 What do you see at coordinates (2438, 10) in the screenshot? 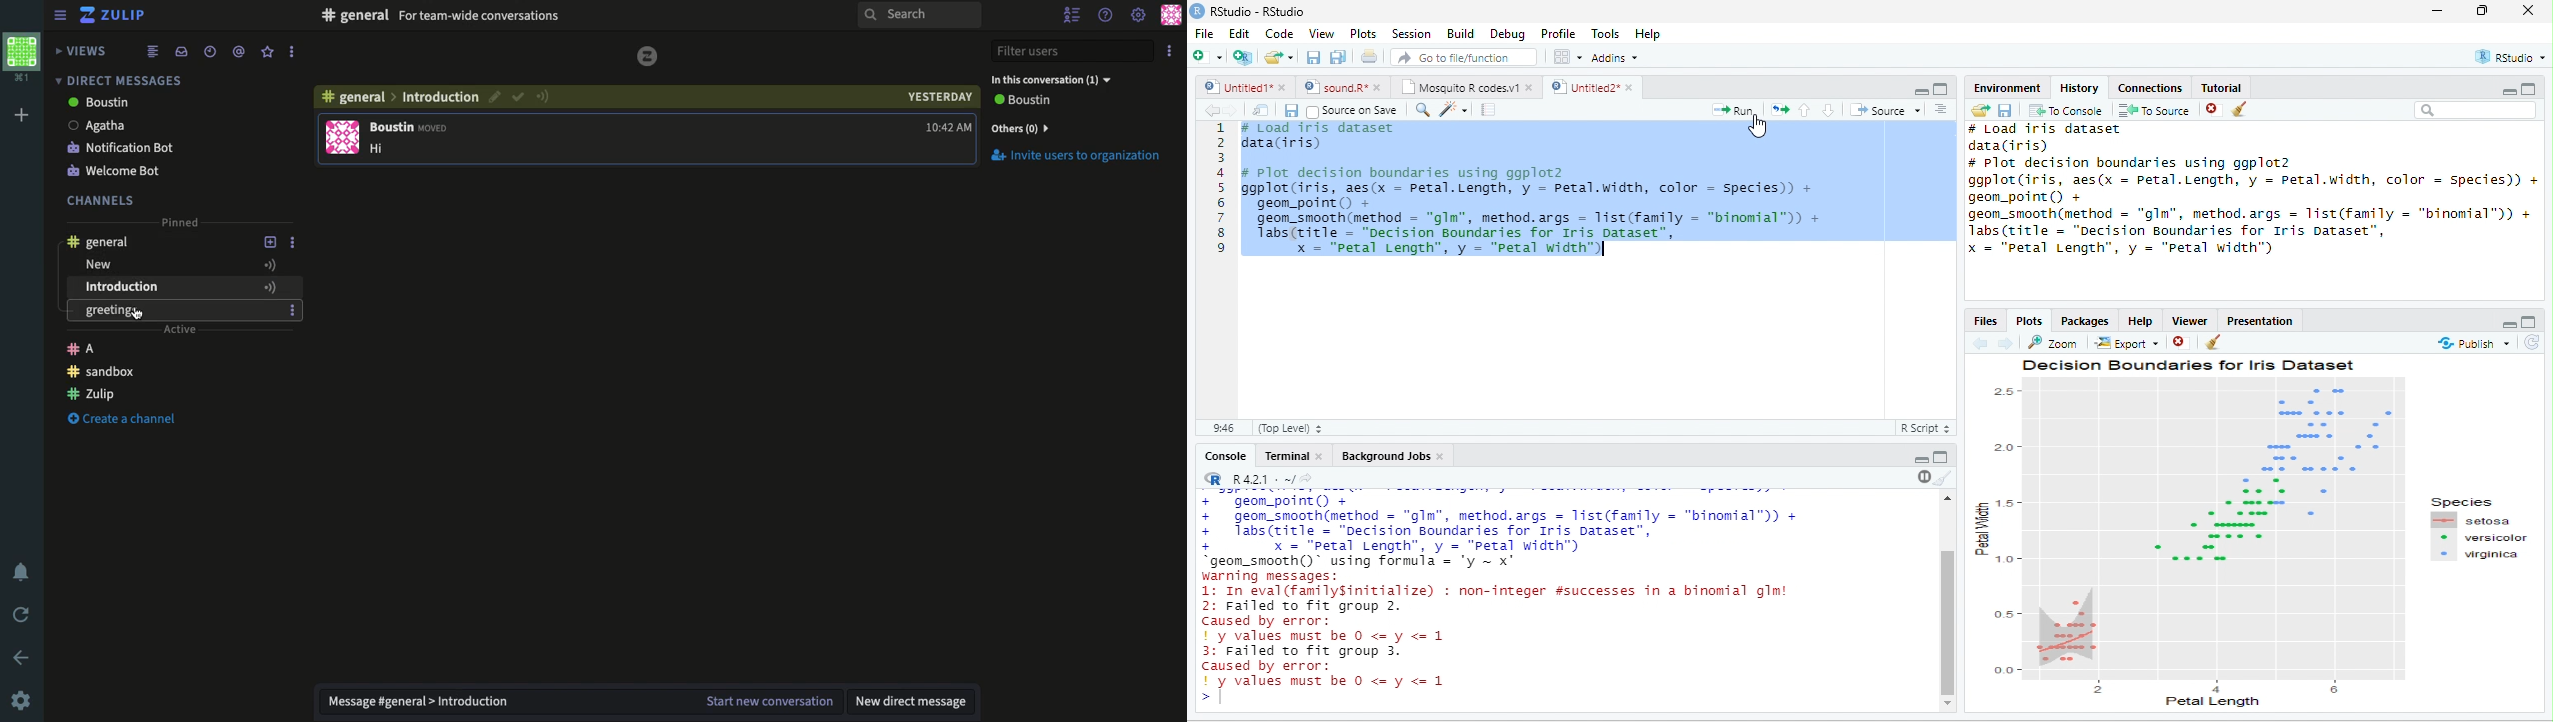
I see `minimize` at bounding box center [2438, 10].